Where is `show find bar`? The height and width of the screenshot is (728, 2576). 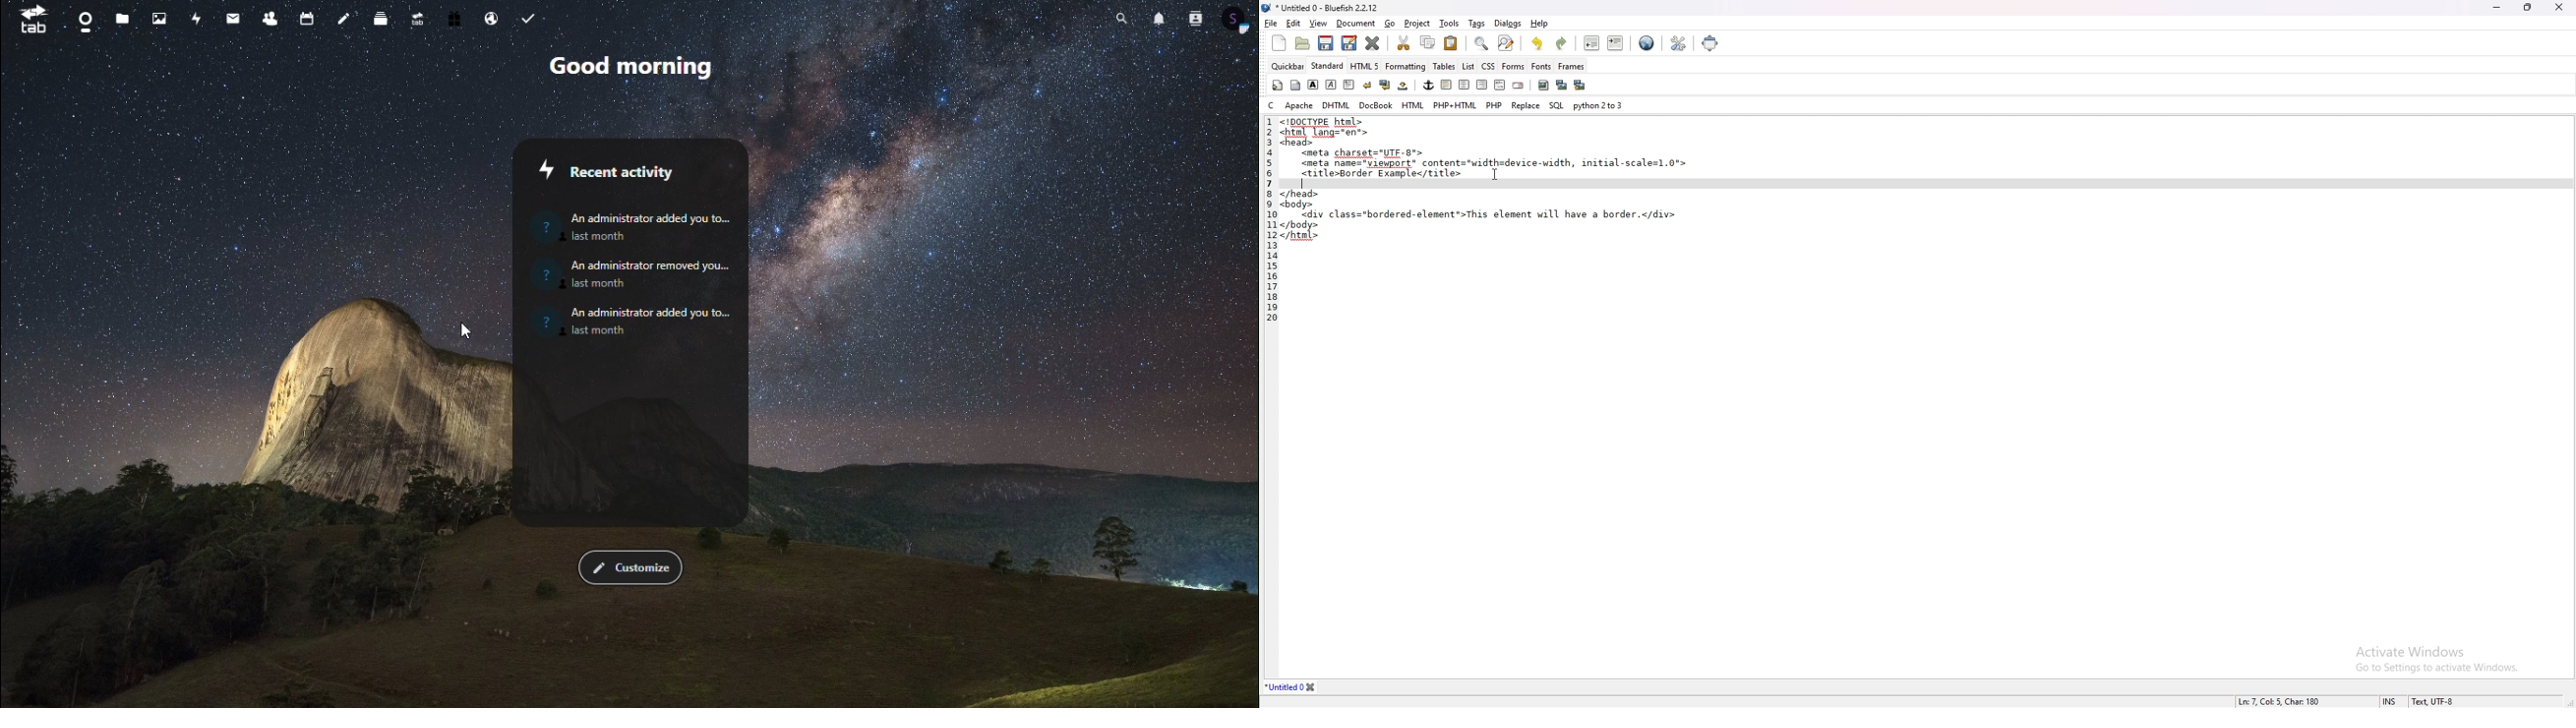 show find bar is located at coordinates (1483, 44).